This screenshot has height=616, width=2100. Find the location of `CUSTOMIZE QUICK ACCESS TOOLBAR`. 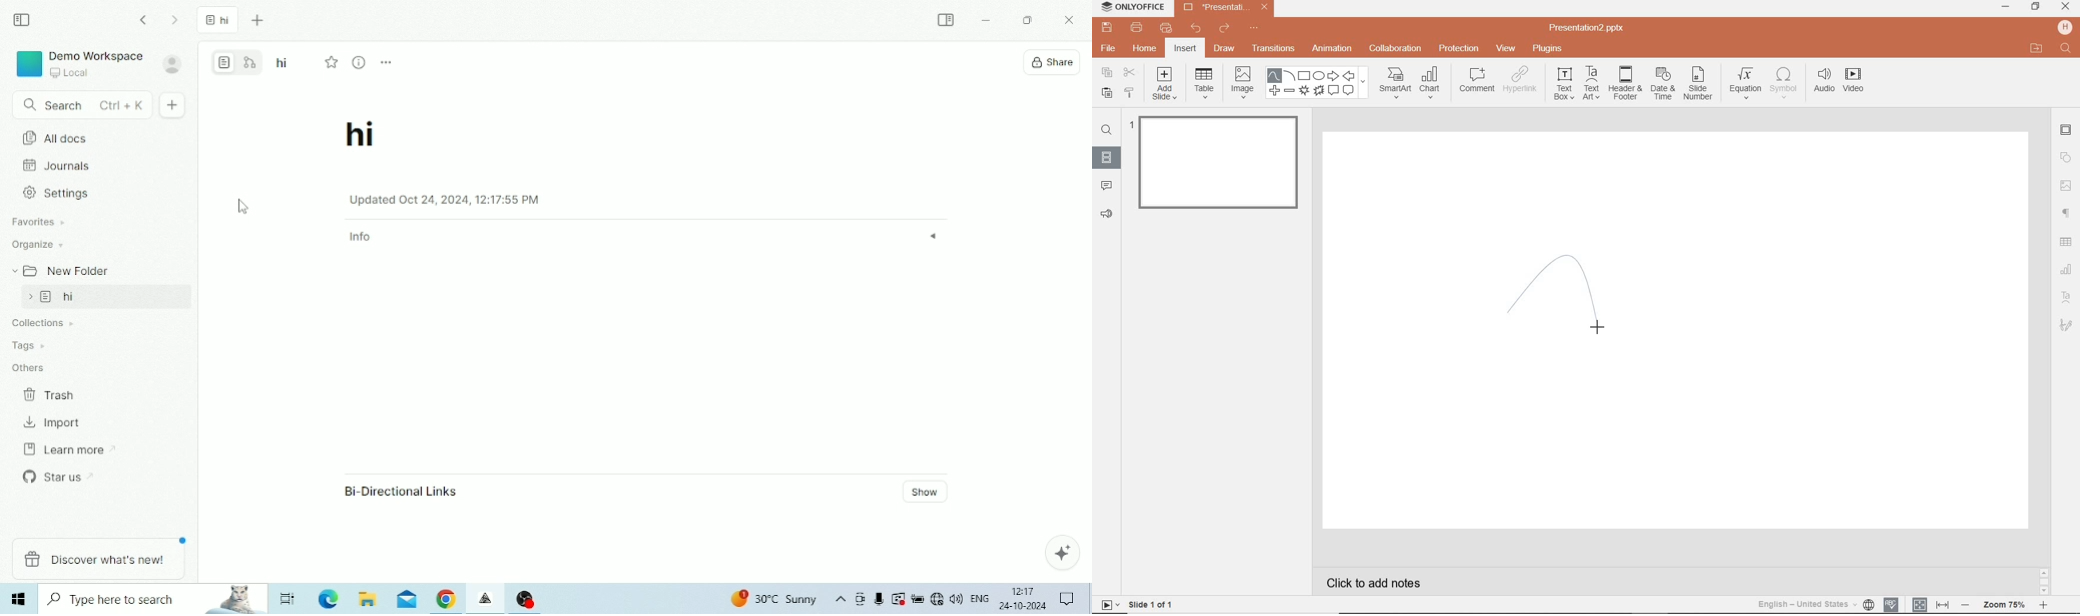

CUSTOMIZE QUICK ACCESS TOOLBAR is located at coordinates (1254, 30).